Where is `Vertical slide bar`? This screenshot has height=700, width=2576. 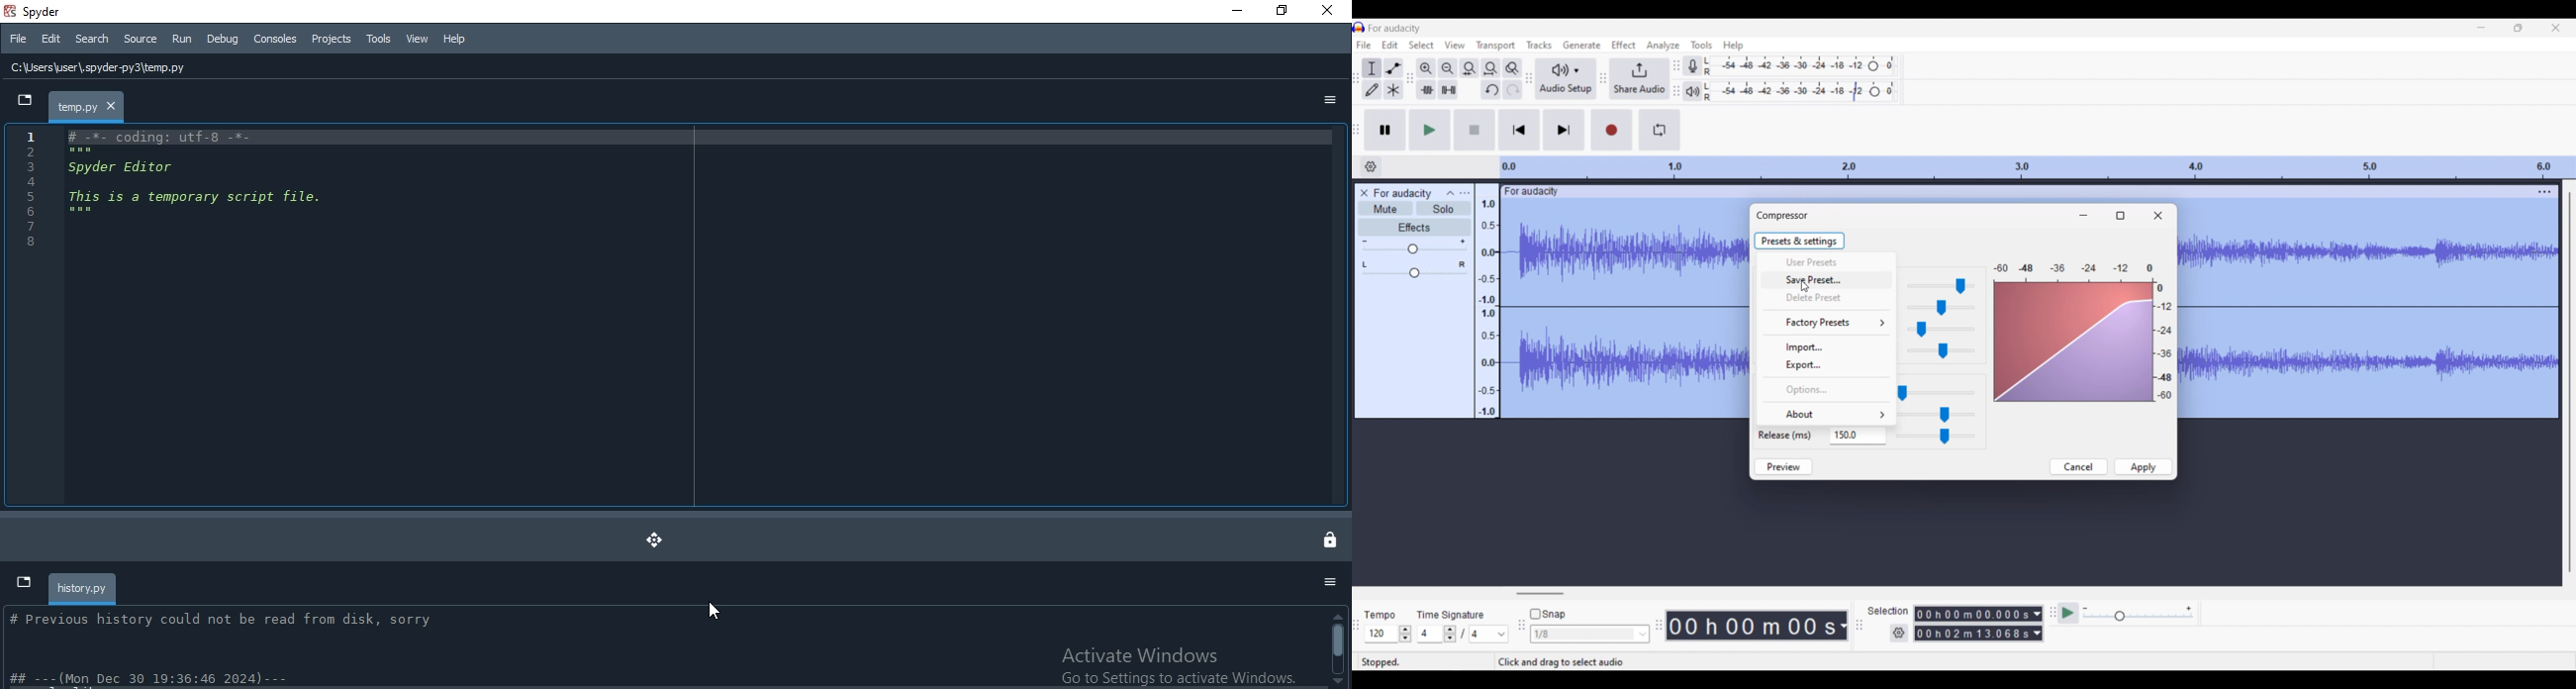 Vertical slide bar is located at coordinates (2571, 383).